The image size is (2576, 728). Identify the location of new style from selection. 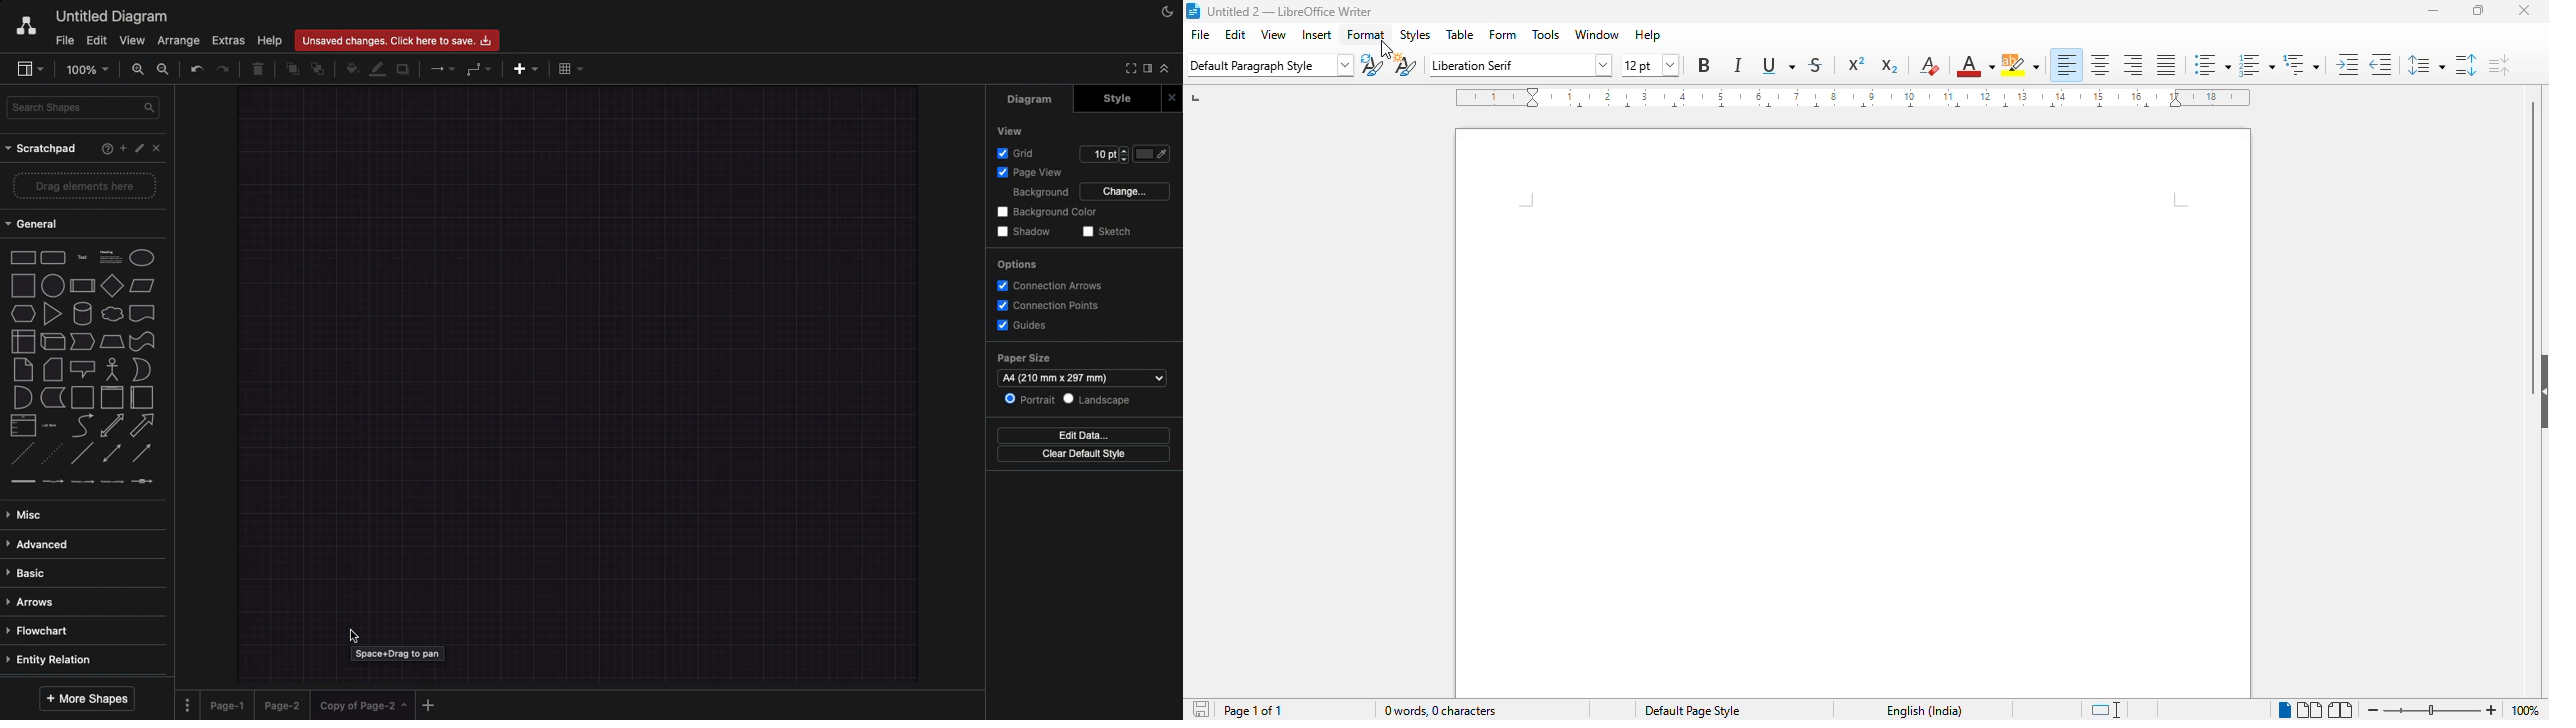
(1407, 66).